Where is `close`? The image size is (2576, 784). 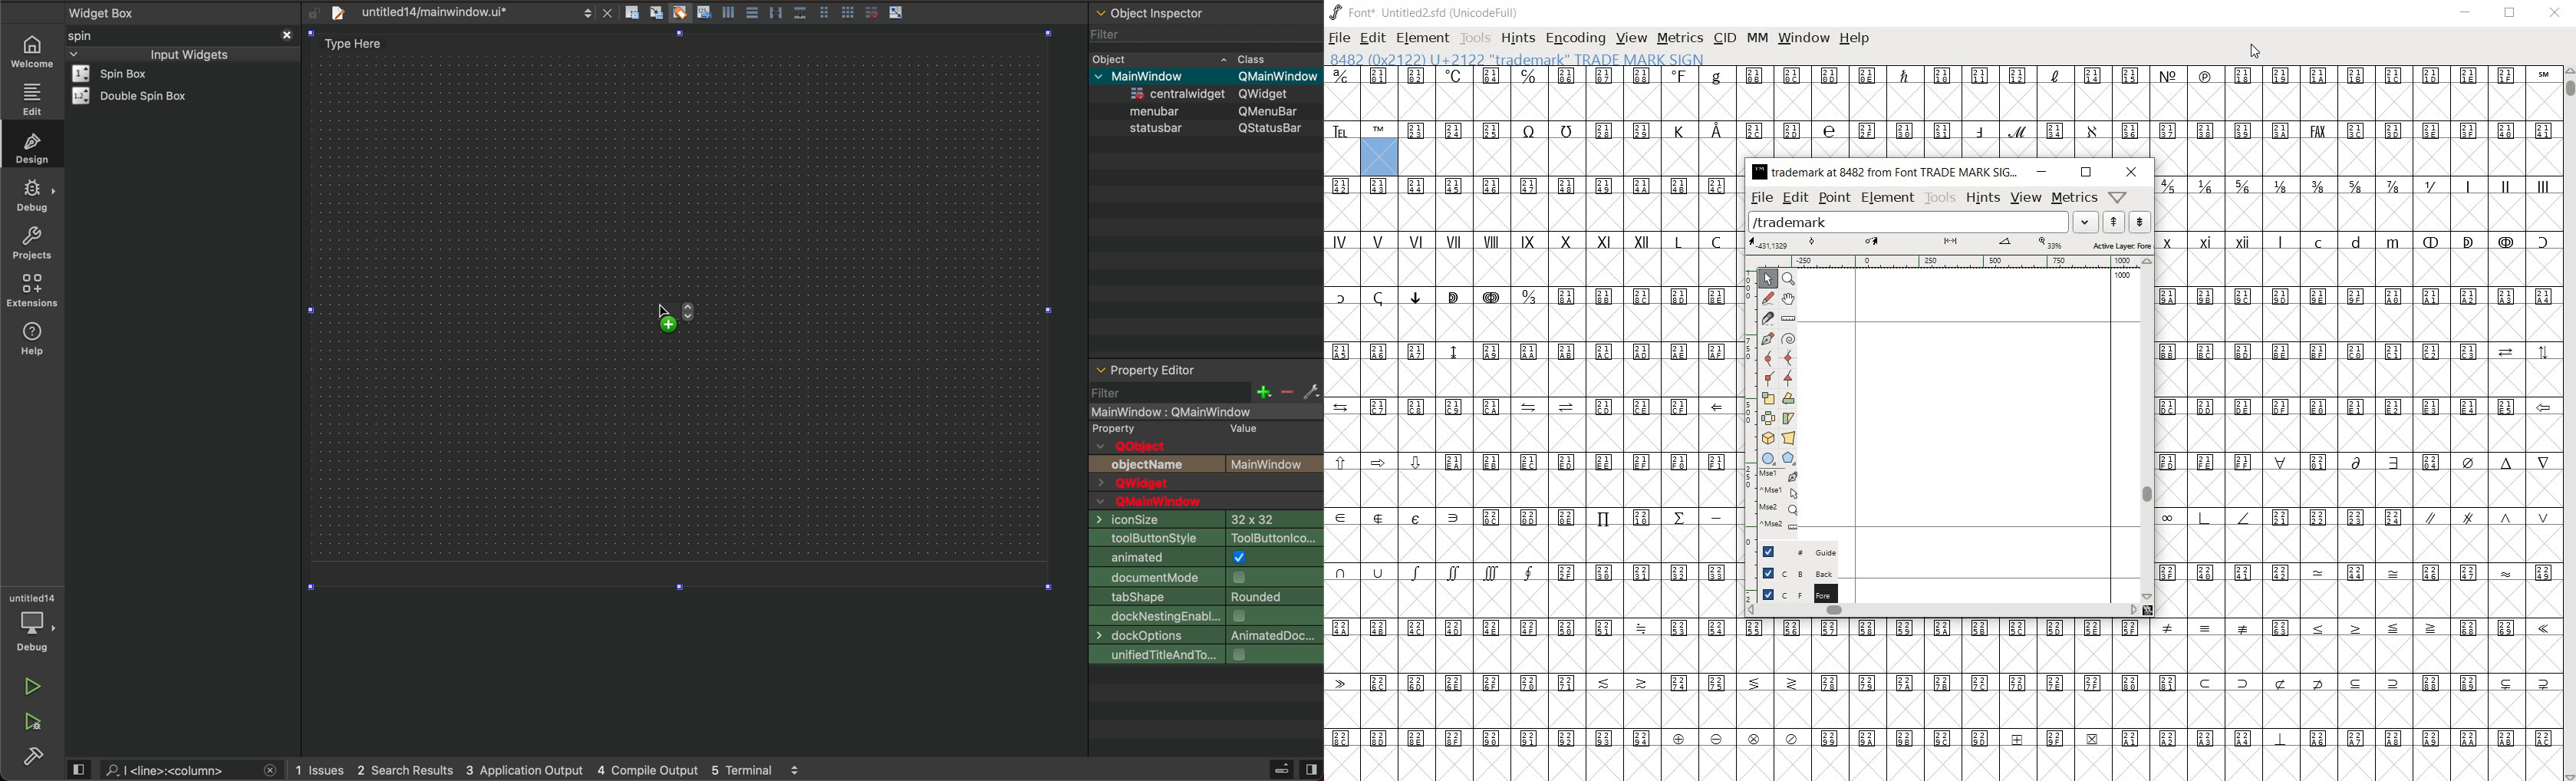
close is located at coordinates (286, 34).